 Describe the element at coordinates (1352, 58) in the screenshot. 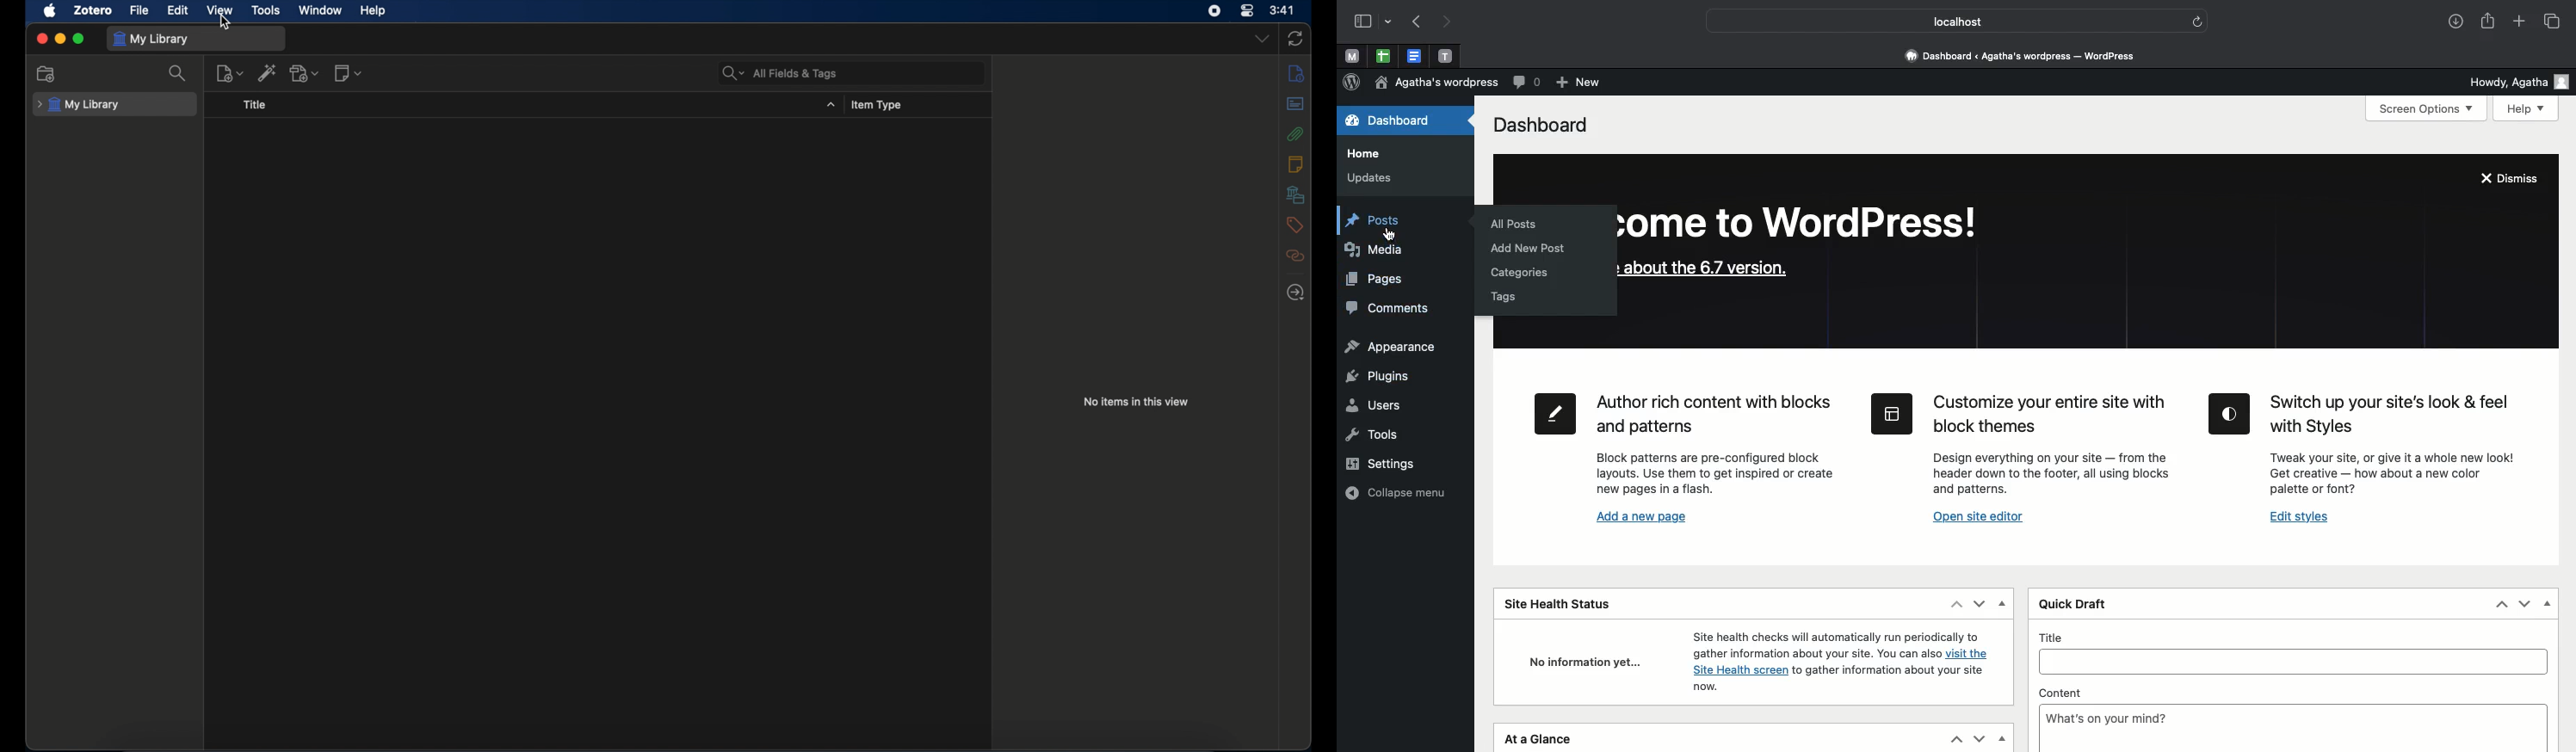

I see `Pinned tab` at that location.